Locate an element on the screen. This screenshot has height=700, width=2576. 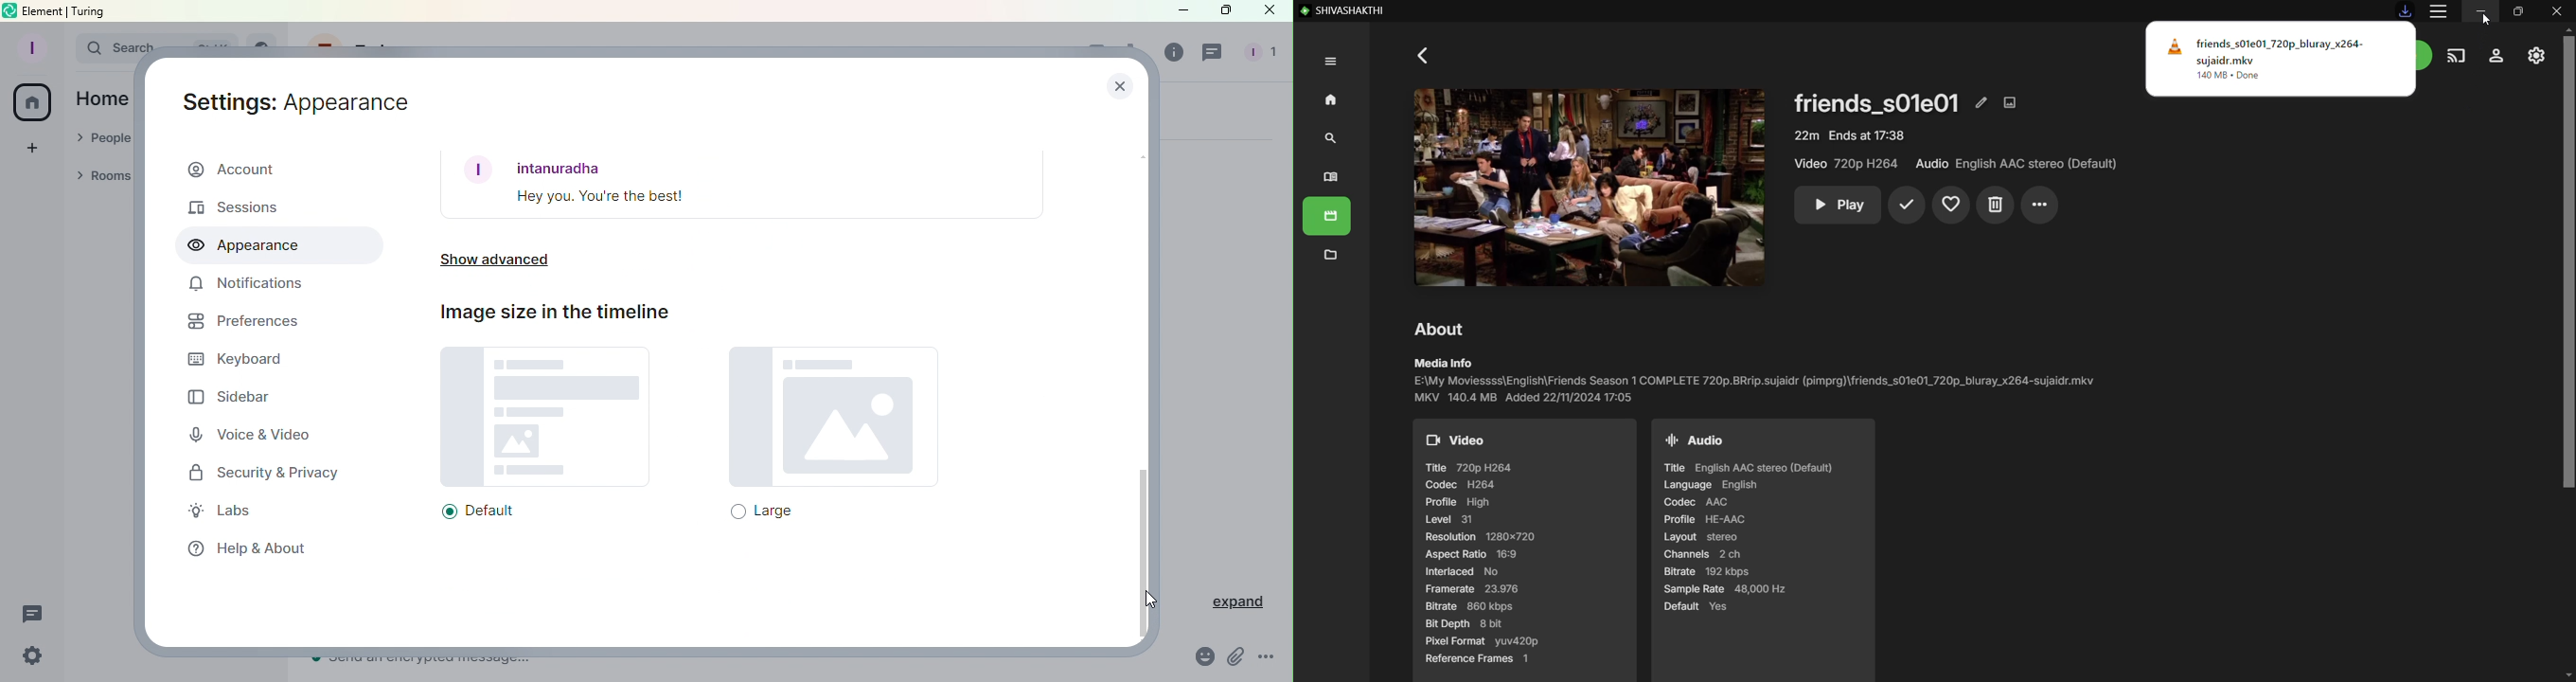
Selected TV episode image - Click to Play video is located at coordinates (1583, 187).